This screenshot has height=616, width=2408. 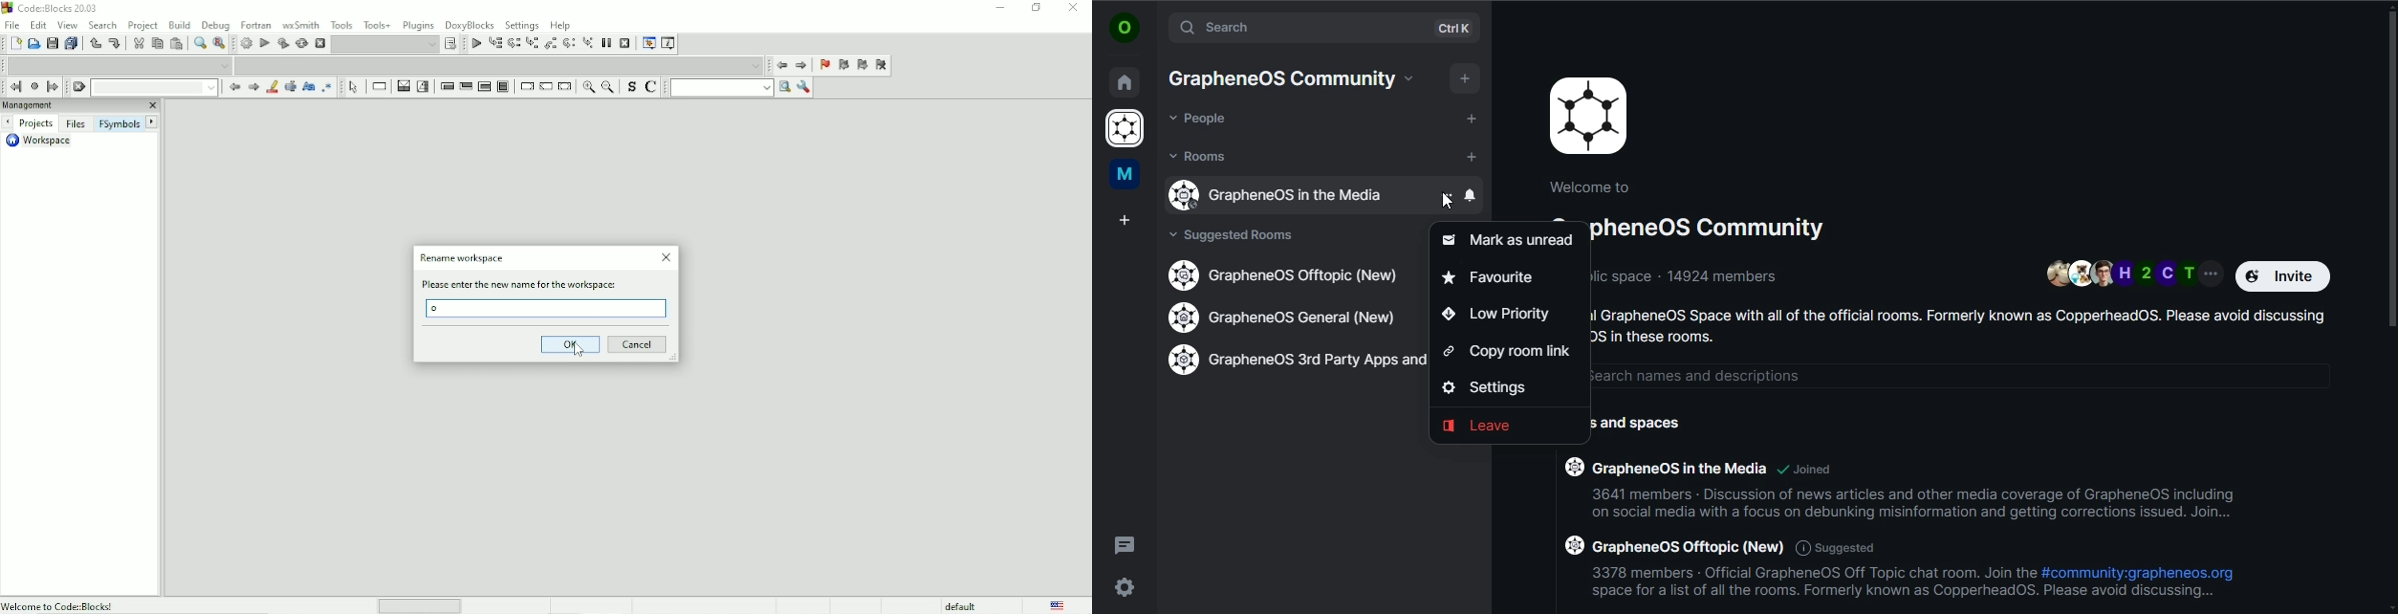 What do you see at coordinates (474, 44) in the screenshot?
I see `Debug/Continue` at bounding box center [474, 44].